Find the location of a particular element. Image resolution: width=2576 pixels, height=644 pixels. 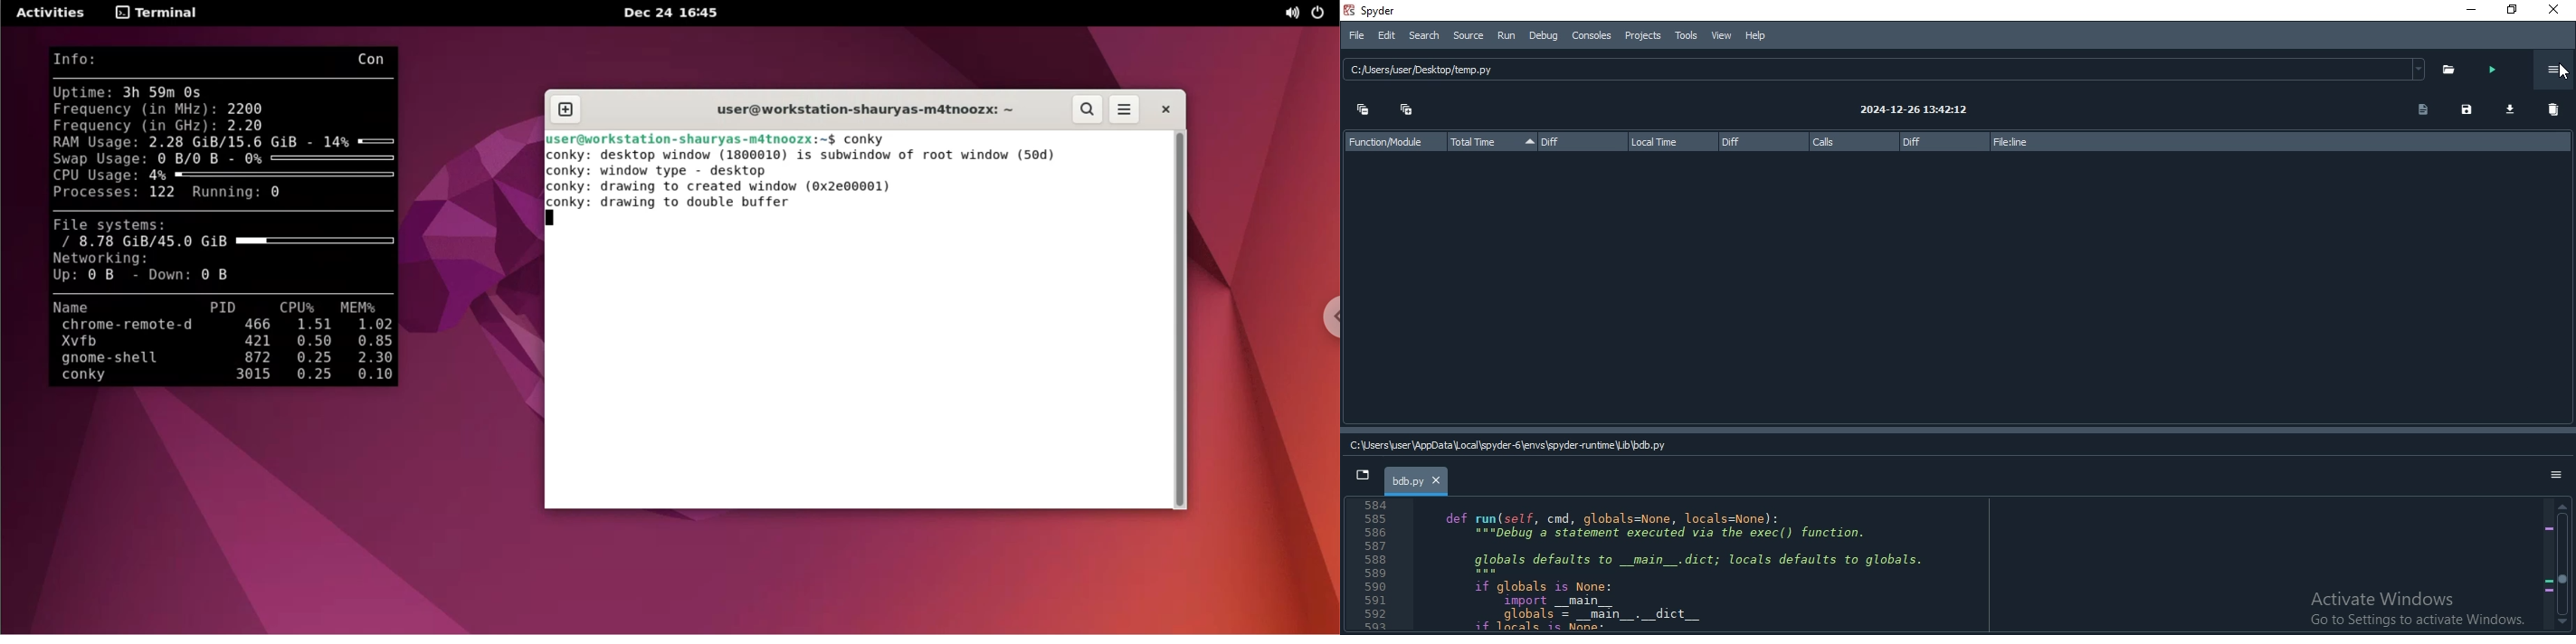

Diff is located at coordinates (1583, 141).